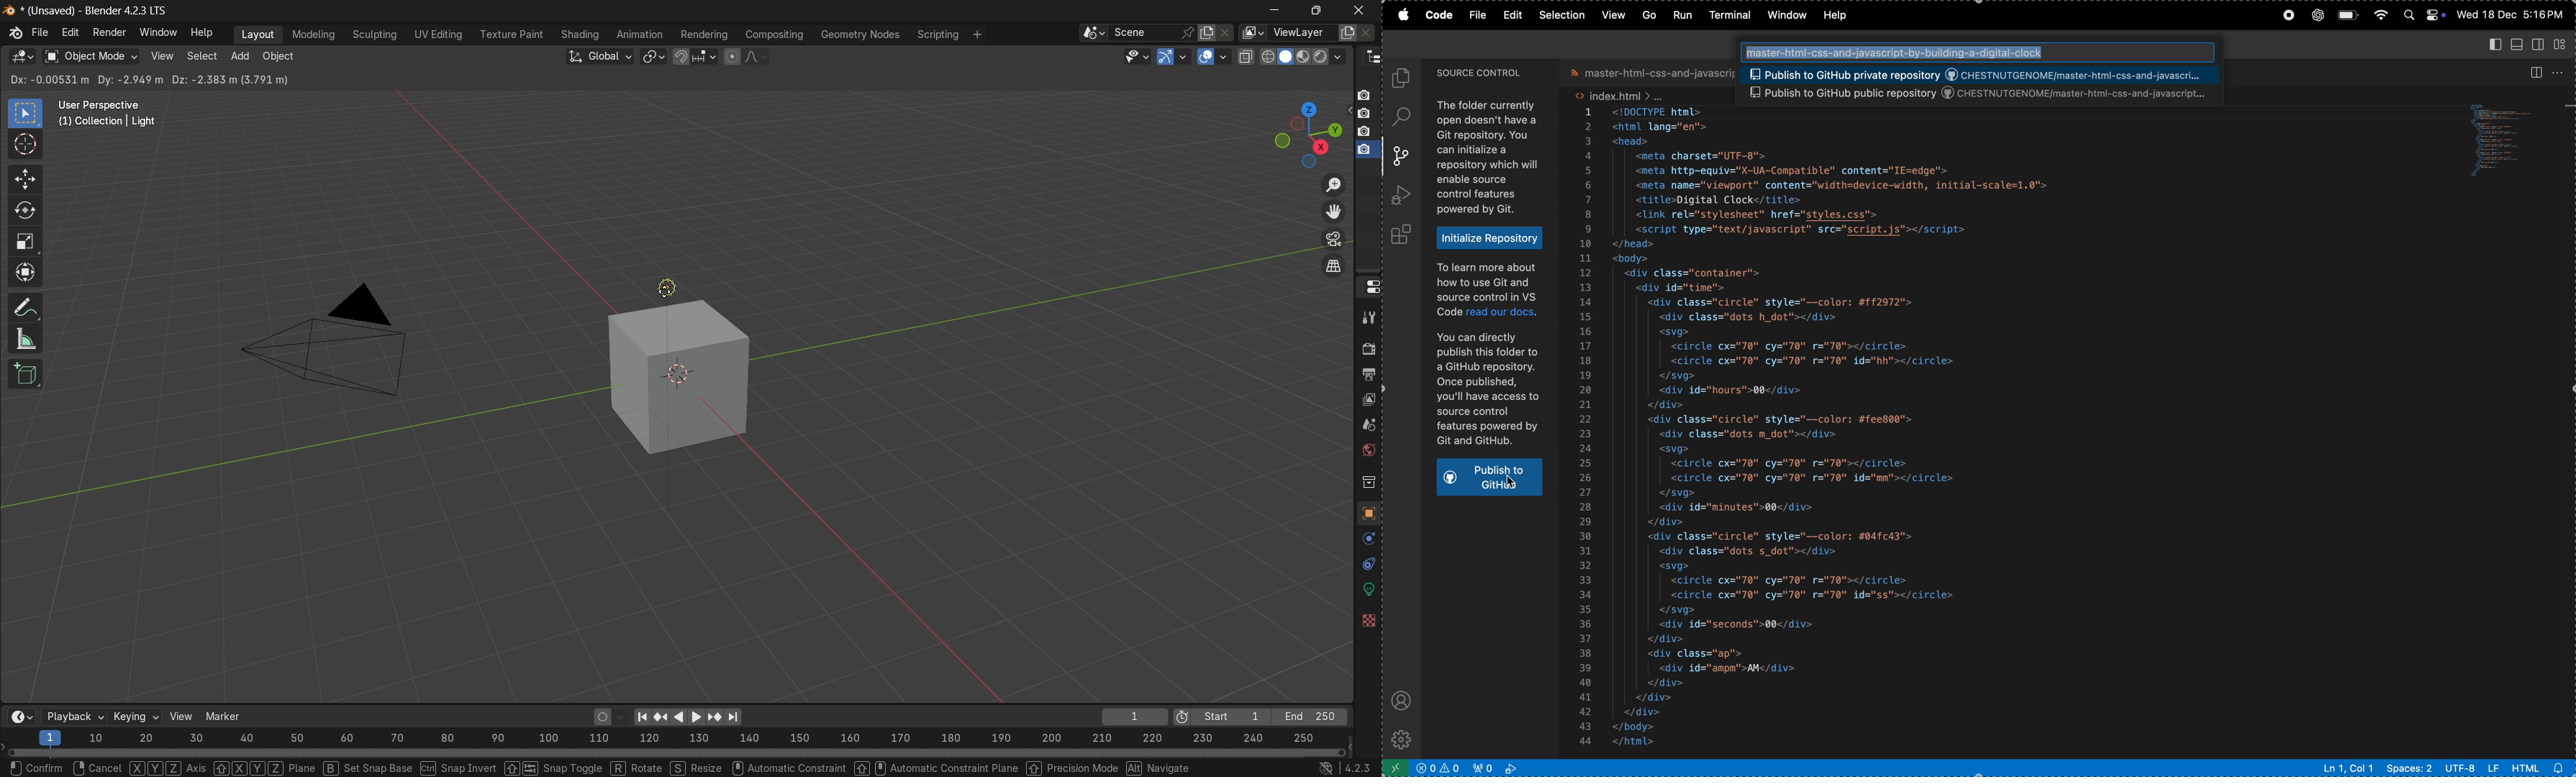 Image resolution: width=2576 pixels, height=784 pixels. What do you see at coordinates (27, 147) in the screenshot?
I see `cursor` at bounding box center [27, 147].